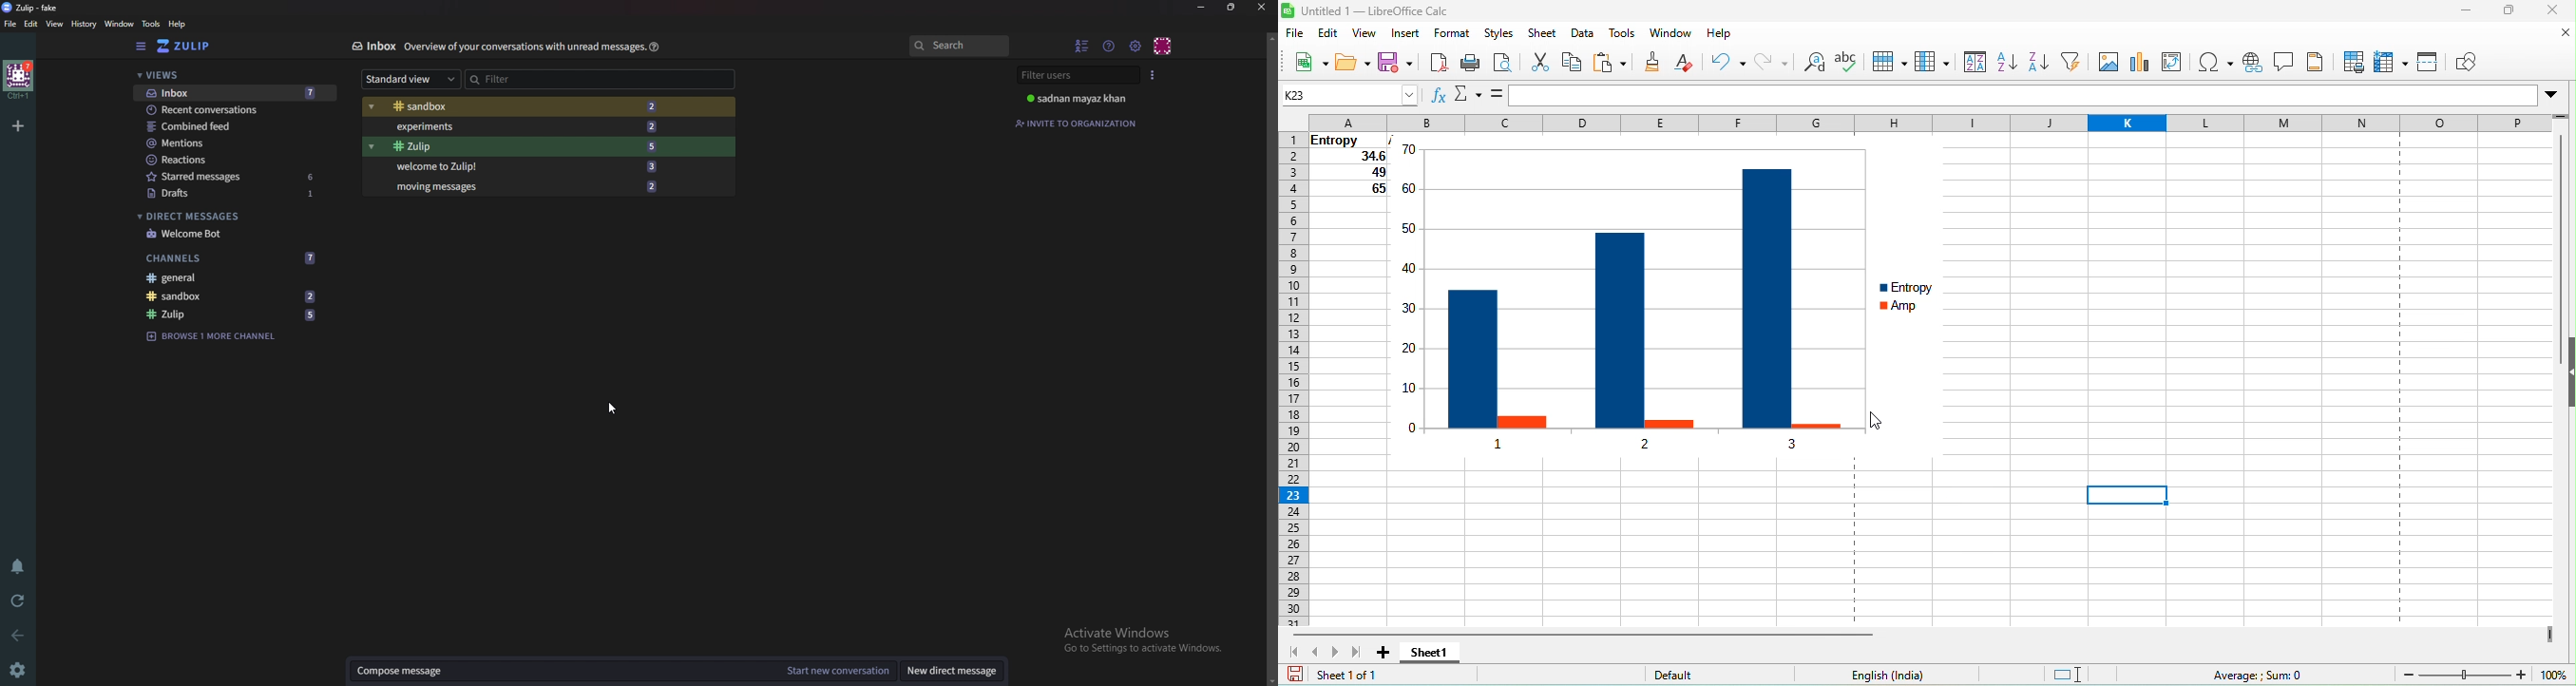 This screenshot has height=700, width=2576. What do you see at coordinates (593, 79) in the screenshot?
I see `filter` at bounding box center [593, 79].